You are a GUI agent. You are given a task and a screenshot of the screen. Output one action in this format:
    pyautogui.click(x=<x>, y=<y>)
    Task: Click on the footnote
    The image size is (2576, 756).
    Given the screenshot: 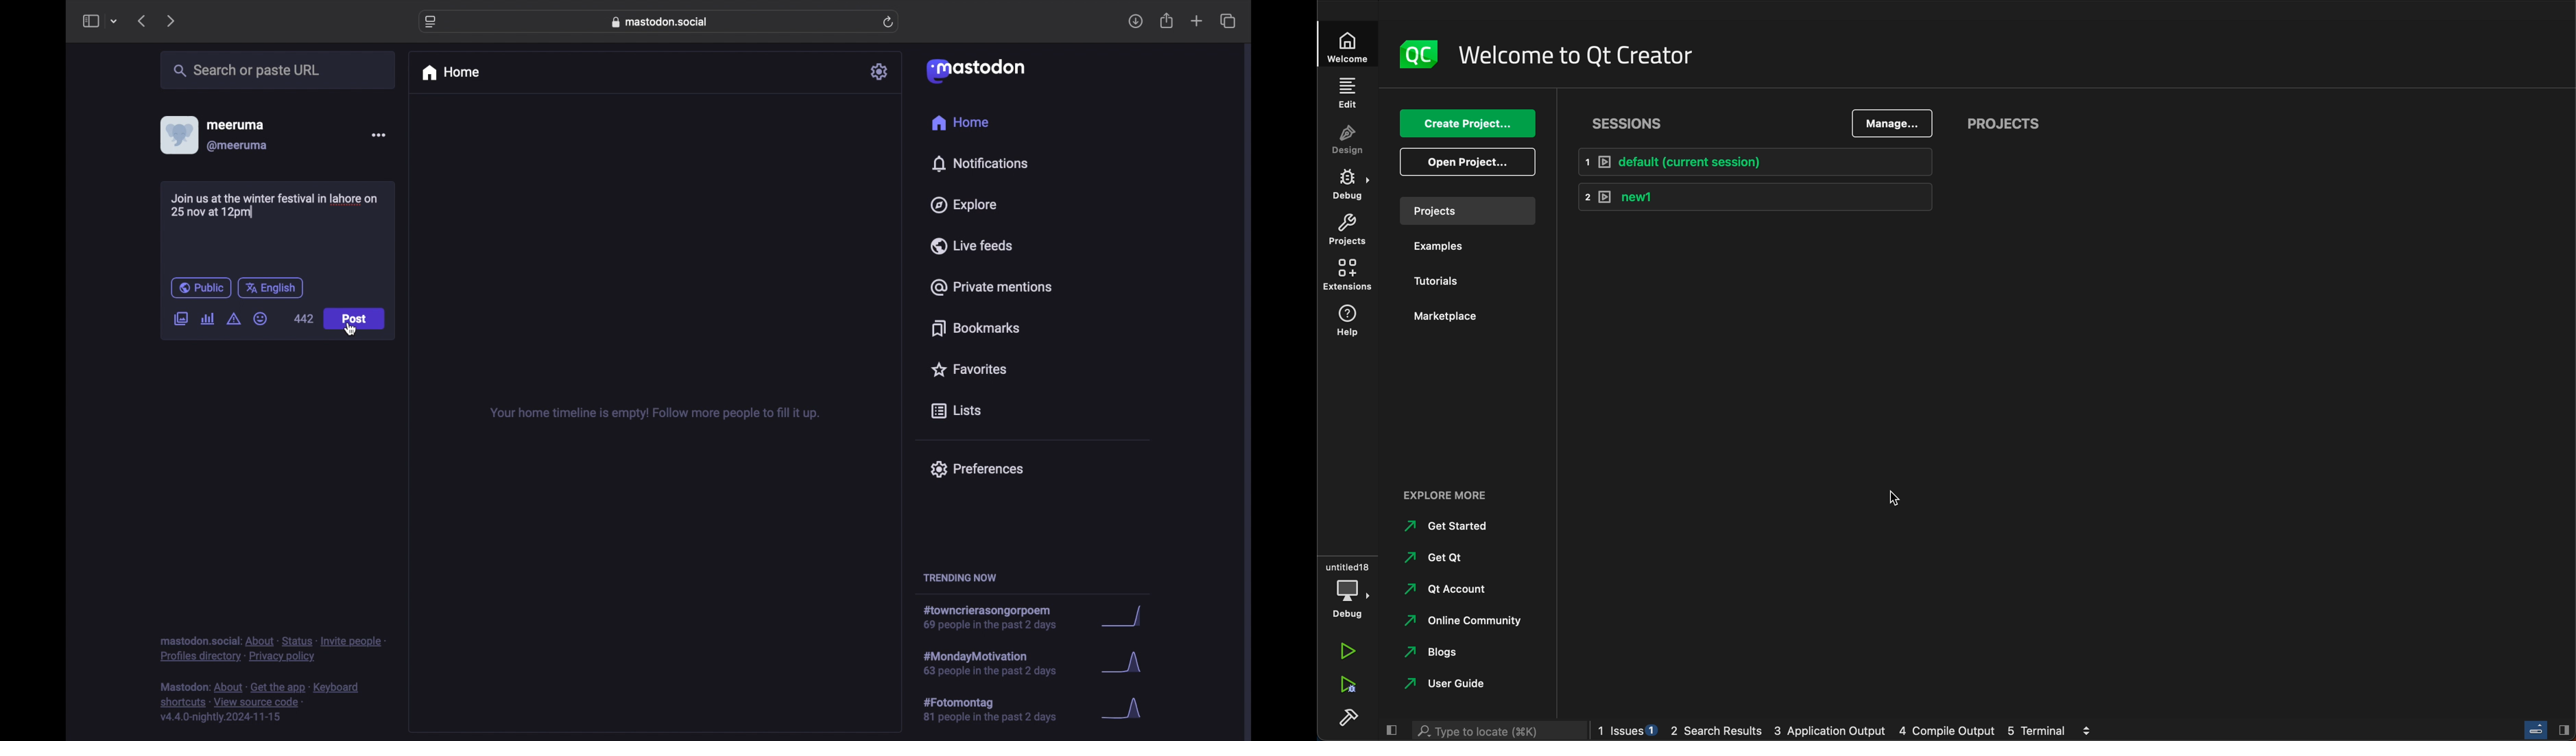 What is the action you would take?
    pyautogui.click(x=262, y=703)
    